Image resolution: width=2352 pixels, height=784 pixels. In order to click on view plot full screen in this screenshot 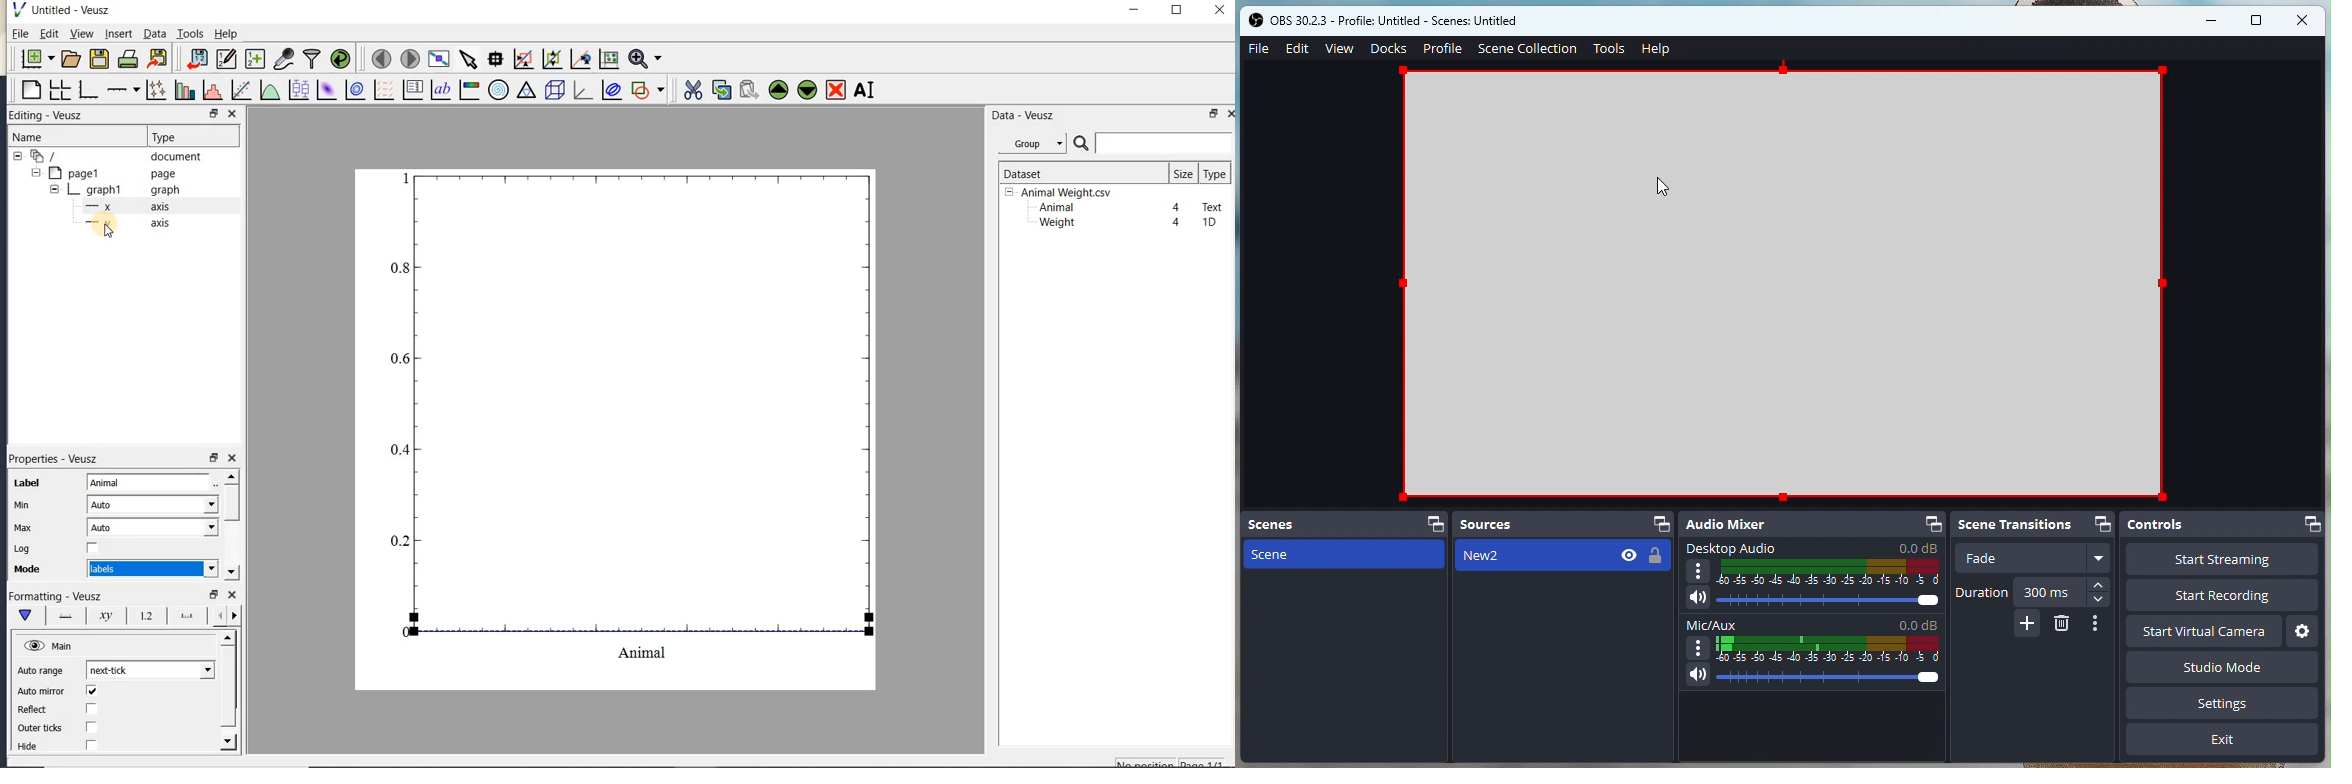, I will do `click(438, 60)`.